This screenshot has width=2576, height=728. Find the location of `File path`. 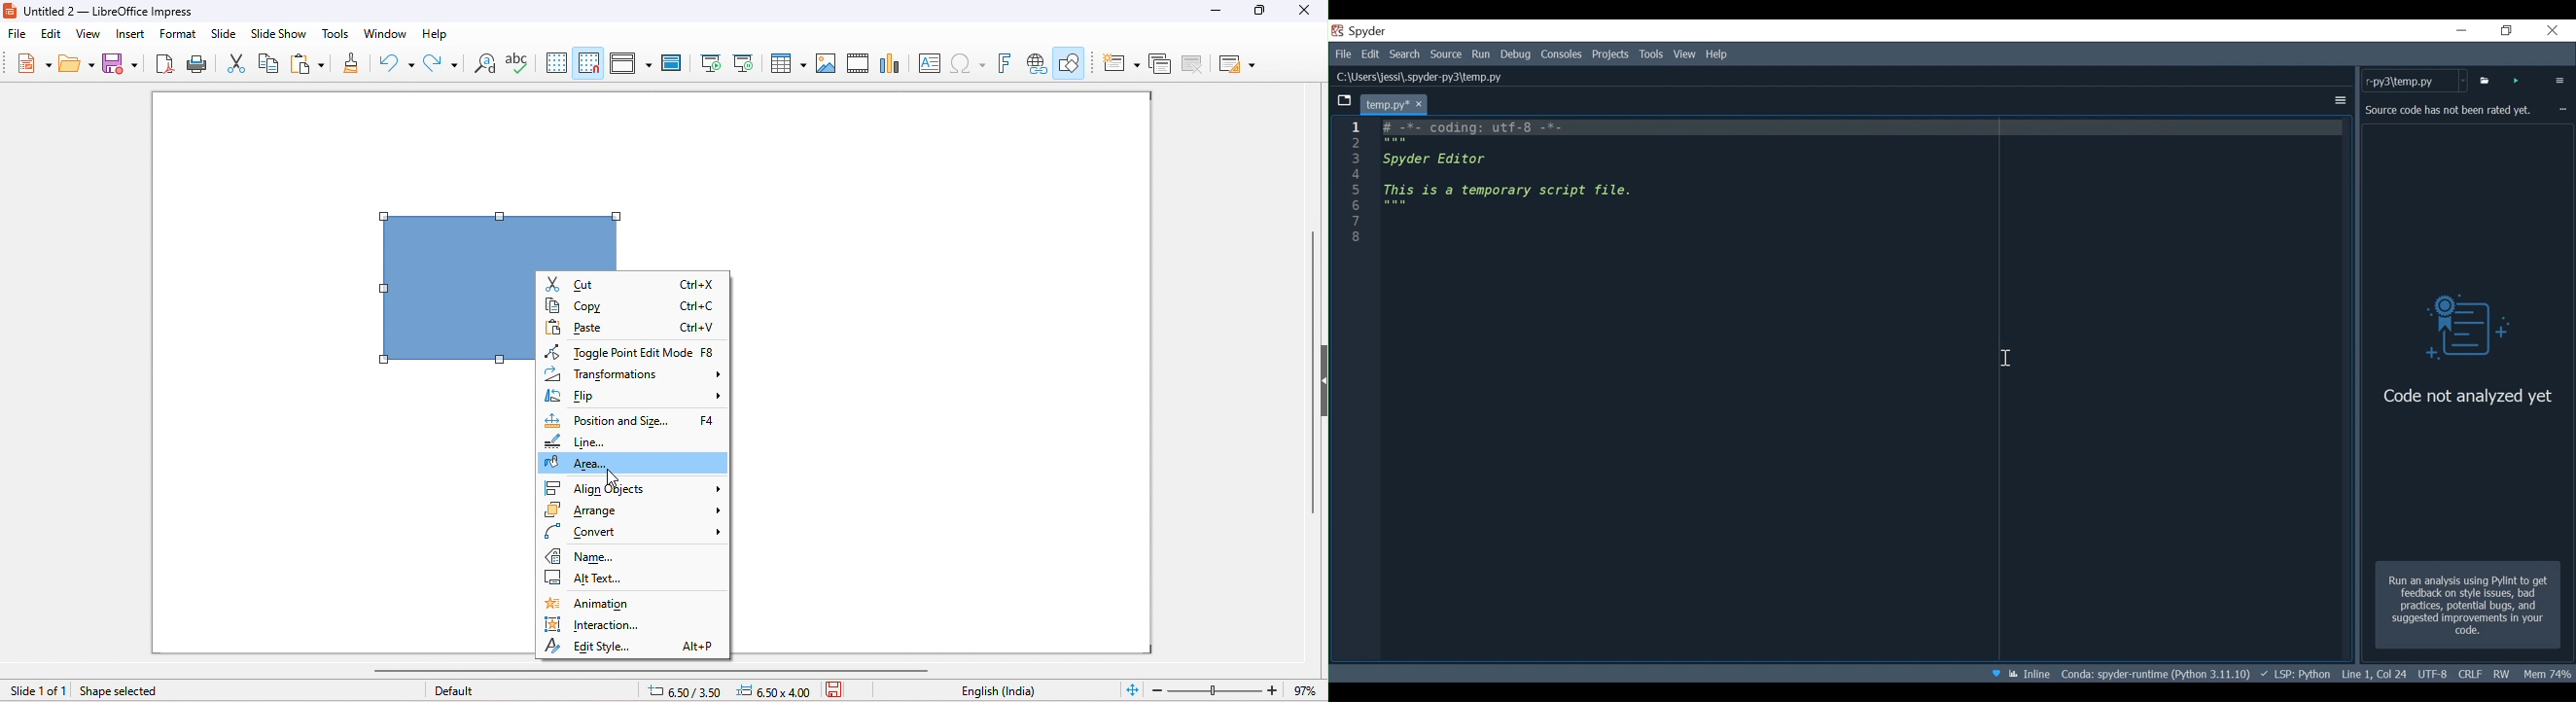

File path is located at coordinates (2157, 673).